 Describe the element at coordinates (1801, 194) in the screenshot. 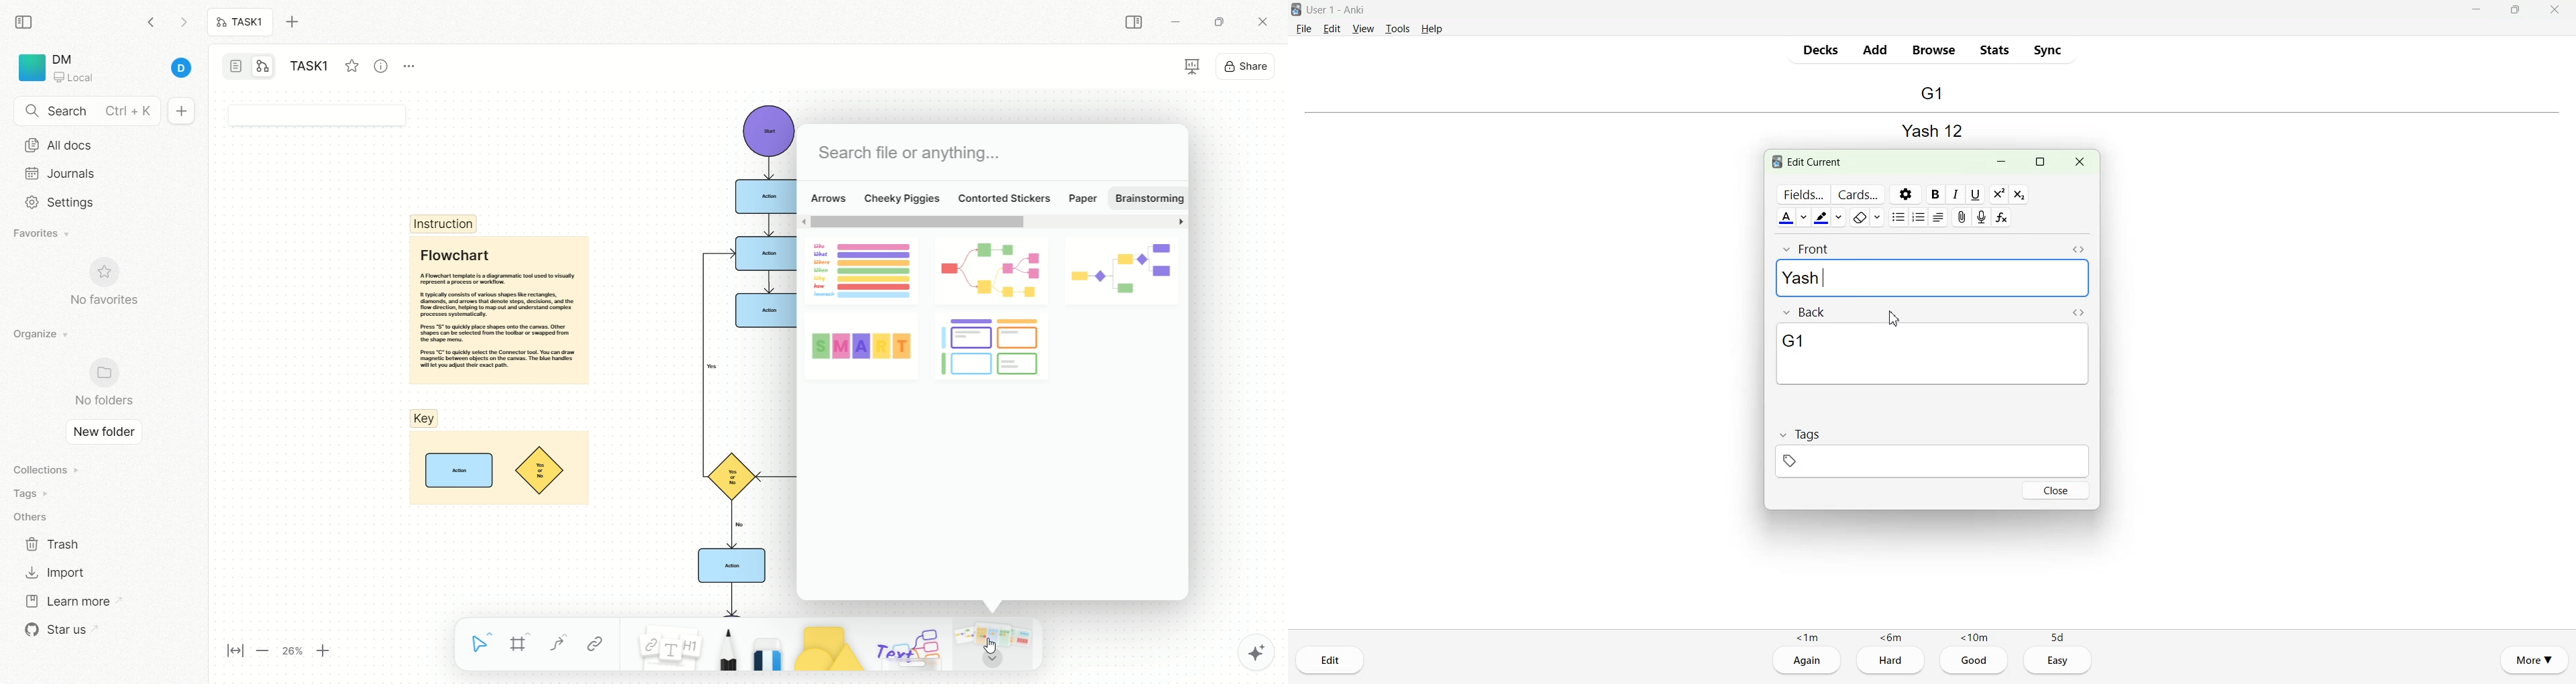

I see `Customization Field` at that location.